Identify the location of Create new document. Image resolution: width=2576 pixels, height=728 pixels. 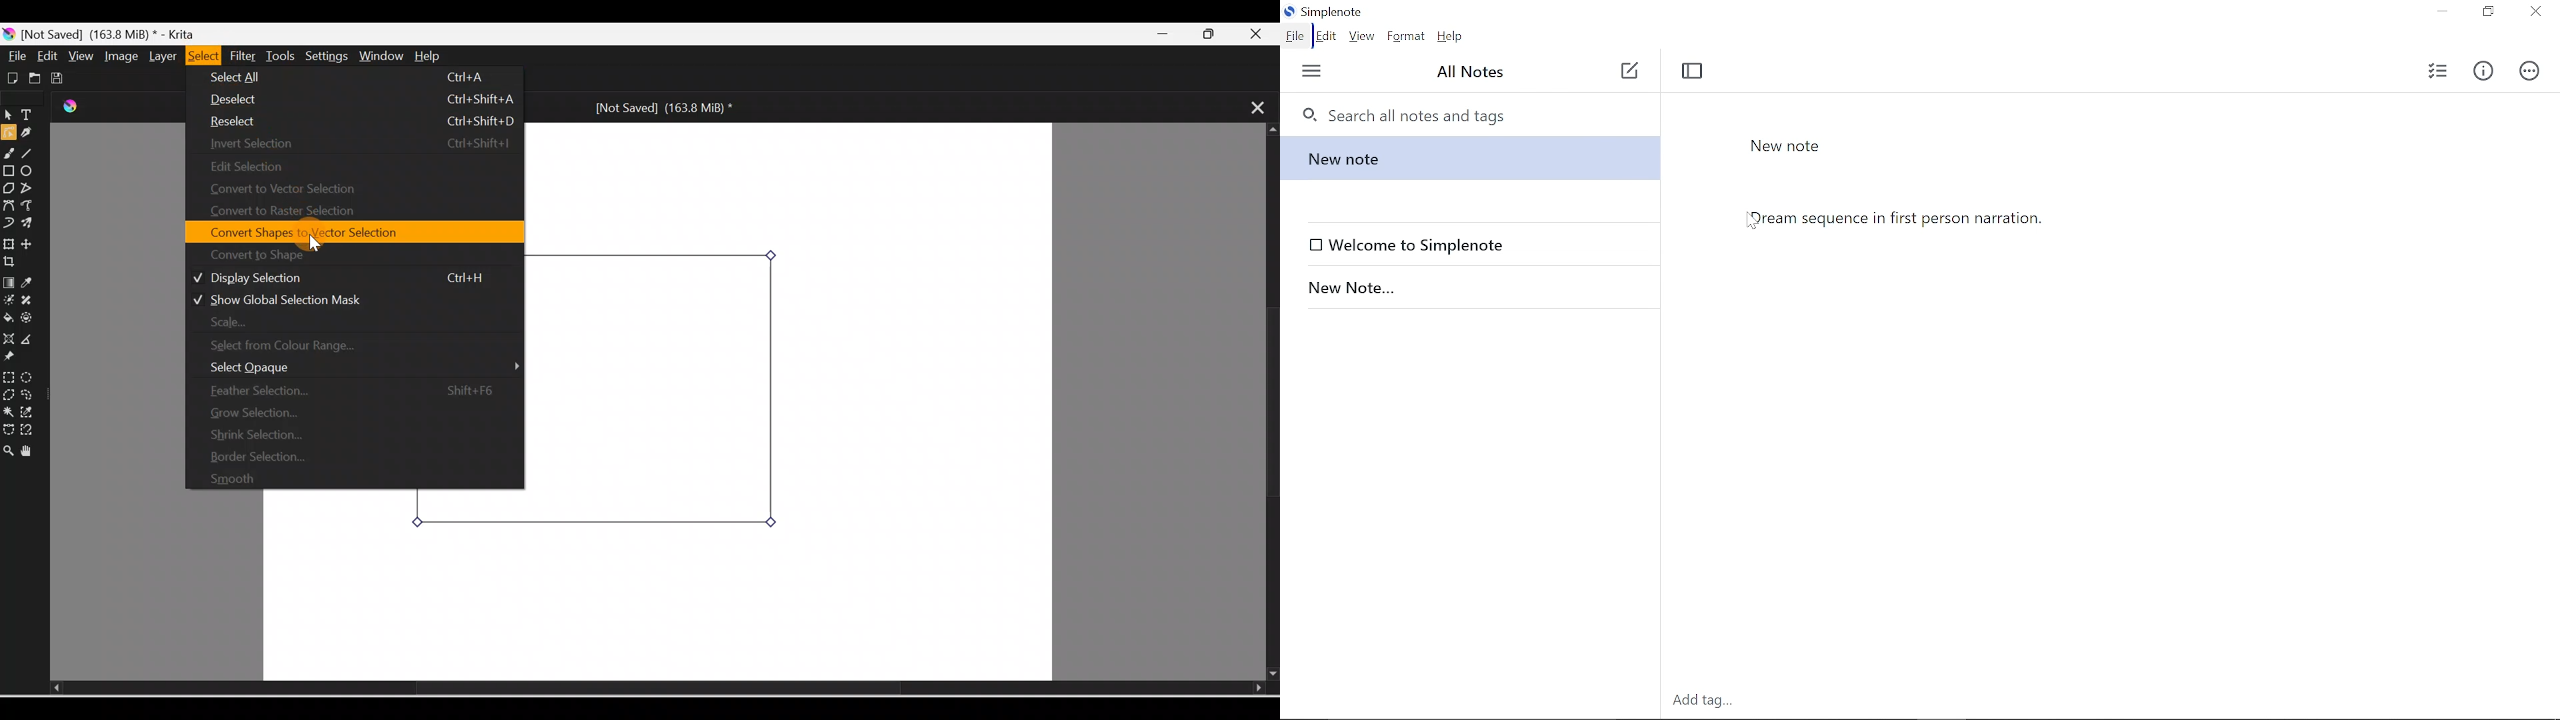
(11, 77).